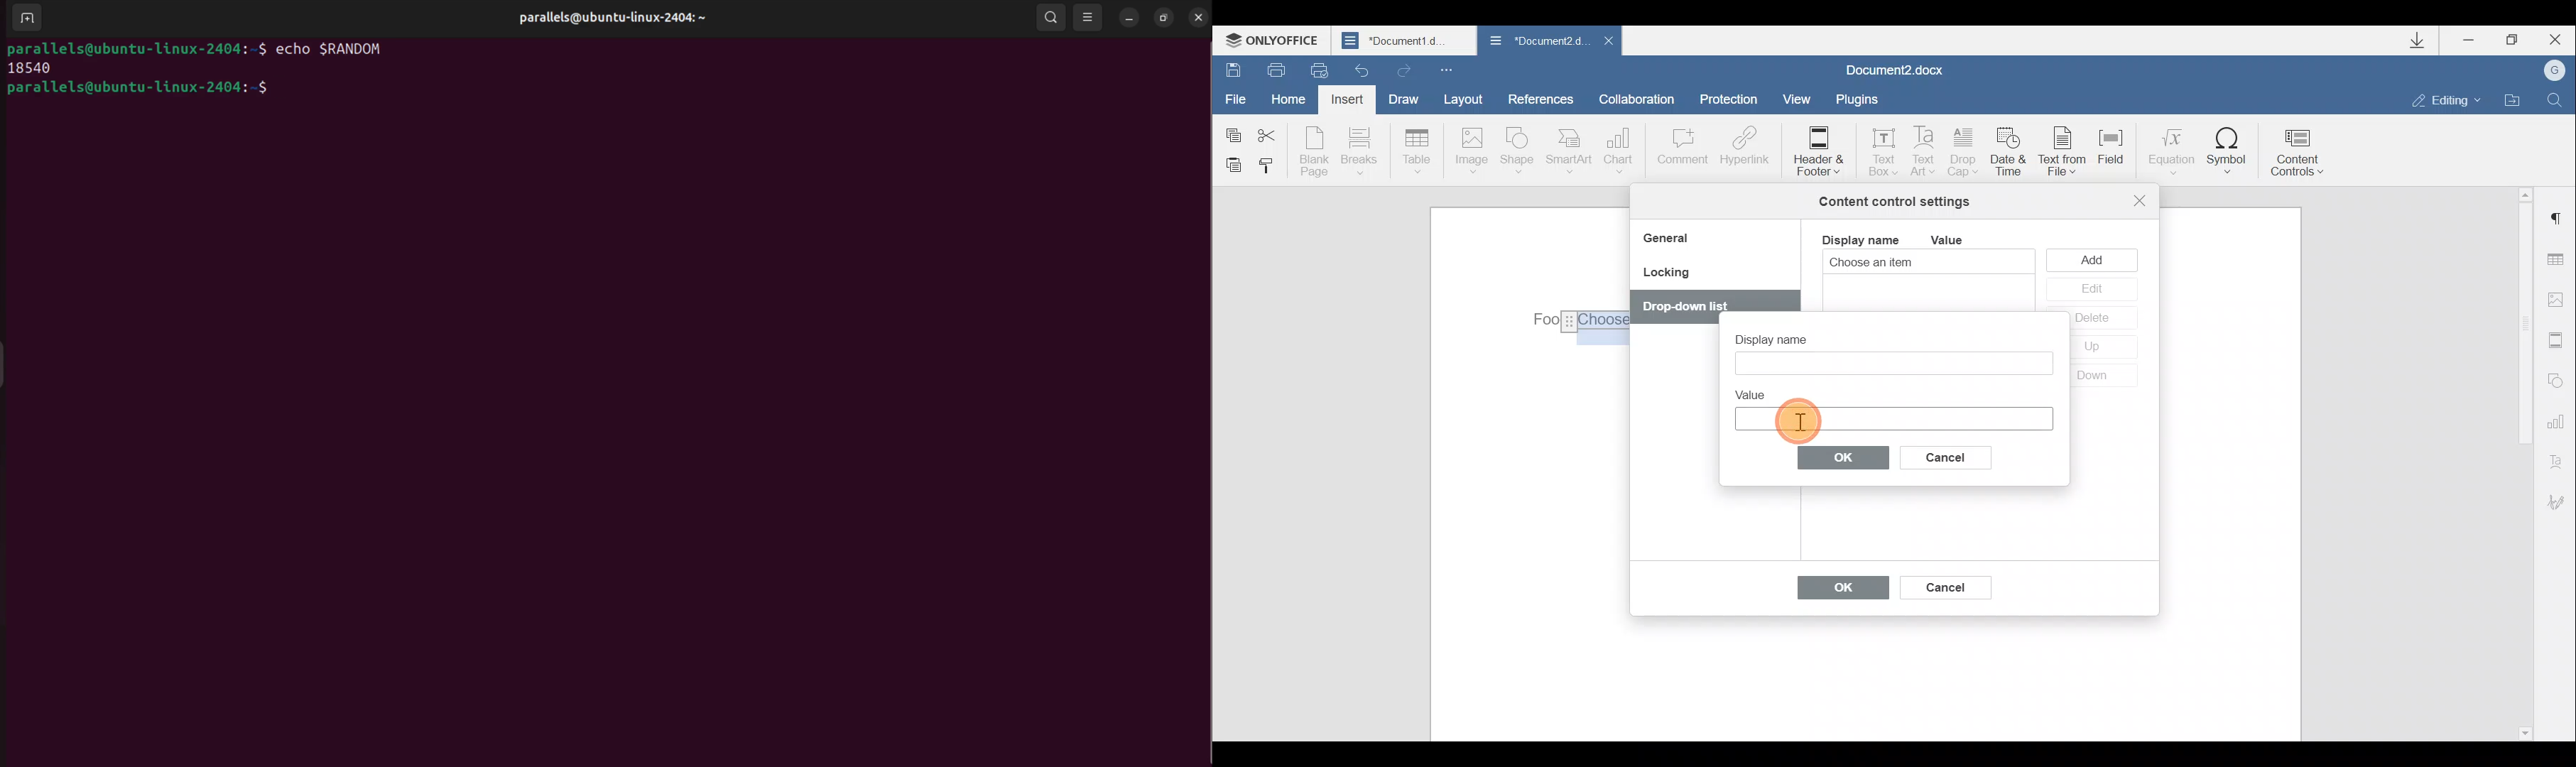 This screenshot has width=2576, height=784. What do you see at coordinates (1275, 133) in the screenshot?
I see `Cut` at bounding box center [1275, 133].